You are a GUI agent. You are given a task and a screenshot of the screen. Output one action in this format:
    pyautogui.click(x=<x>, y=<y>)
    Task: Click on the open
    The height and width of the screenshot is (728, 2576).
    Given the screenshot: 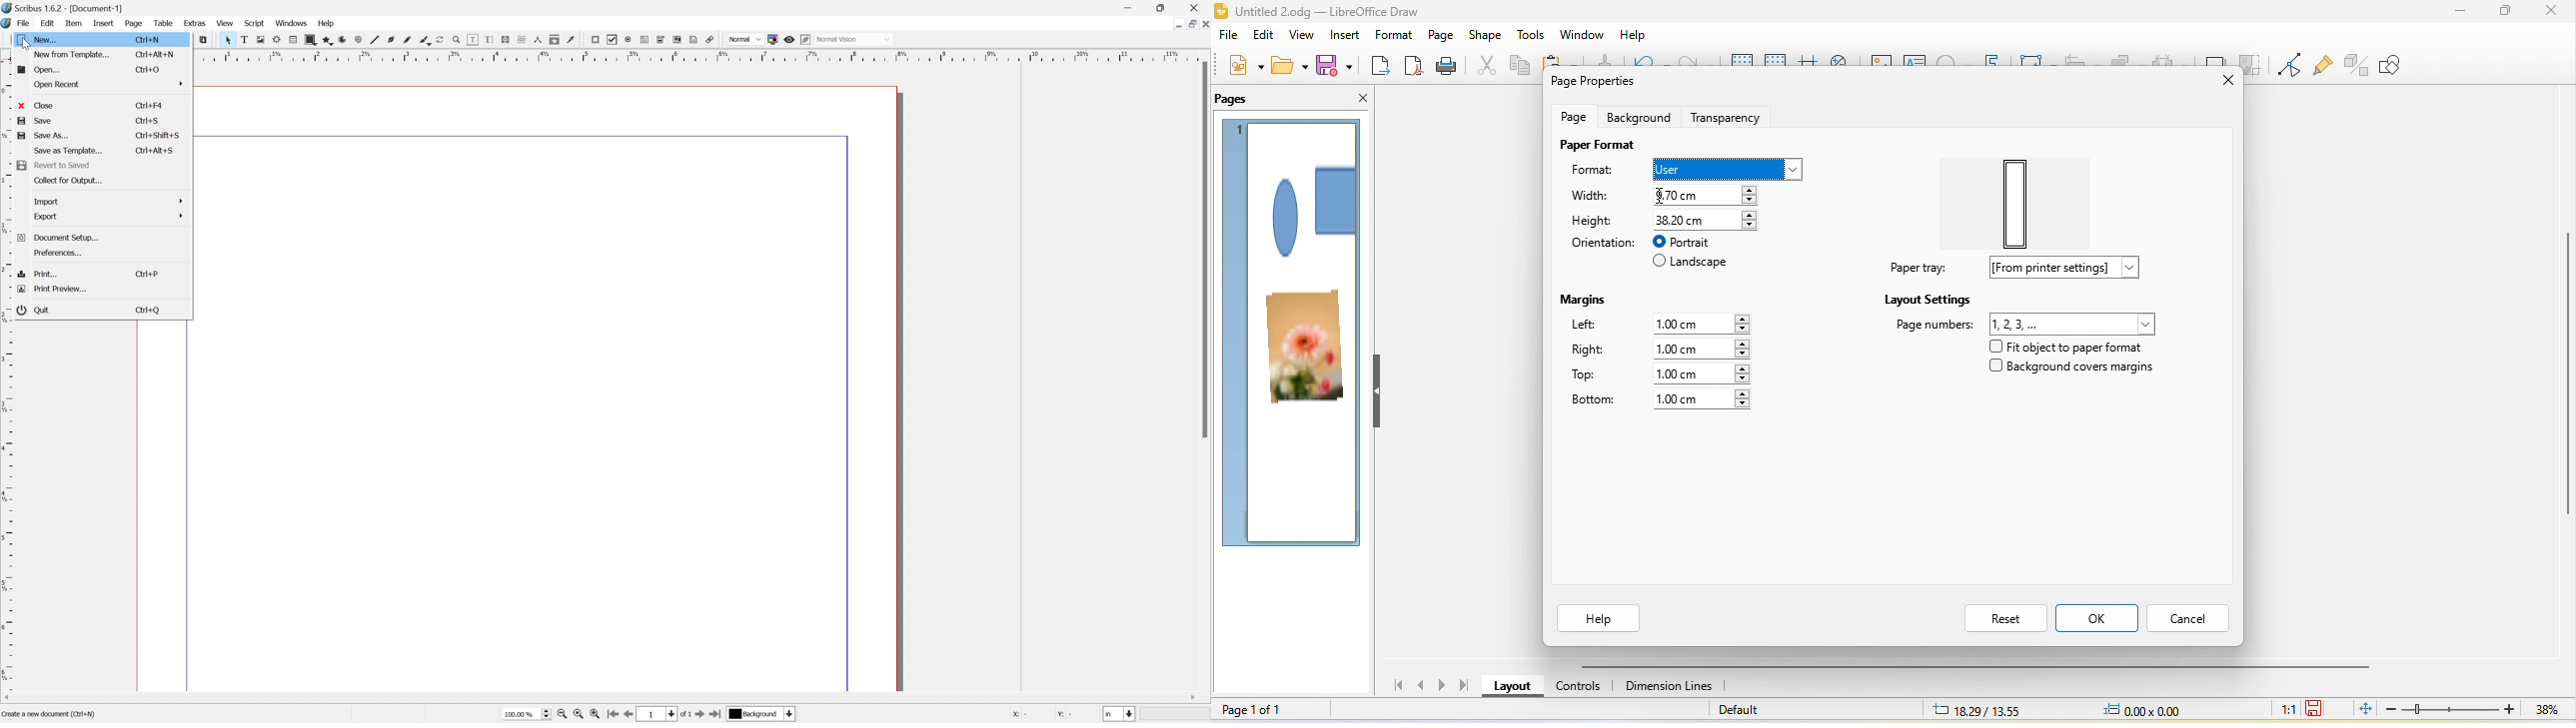 What is the action you would take?
    pyautogui.click(x=1290, y=68)
    